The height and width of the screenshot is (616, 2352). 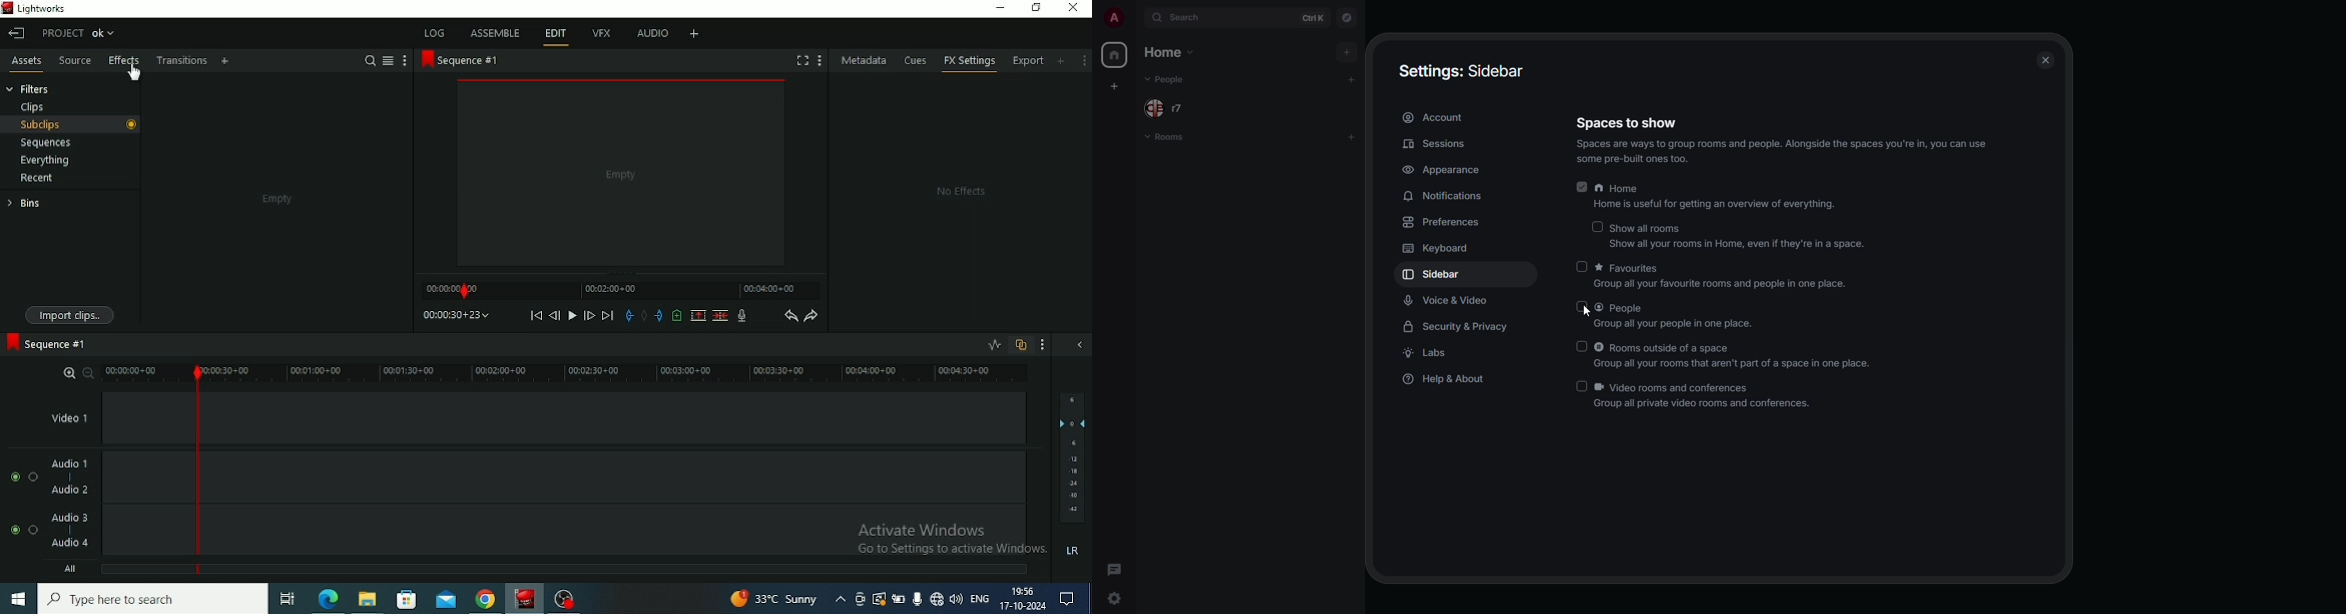 I want to click on sidebar, so click(x=1445, y=276).